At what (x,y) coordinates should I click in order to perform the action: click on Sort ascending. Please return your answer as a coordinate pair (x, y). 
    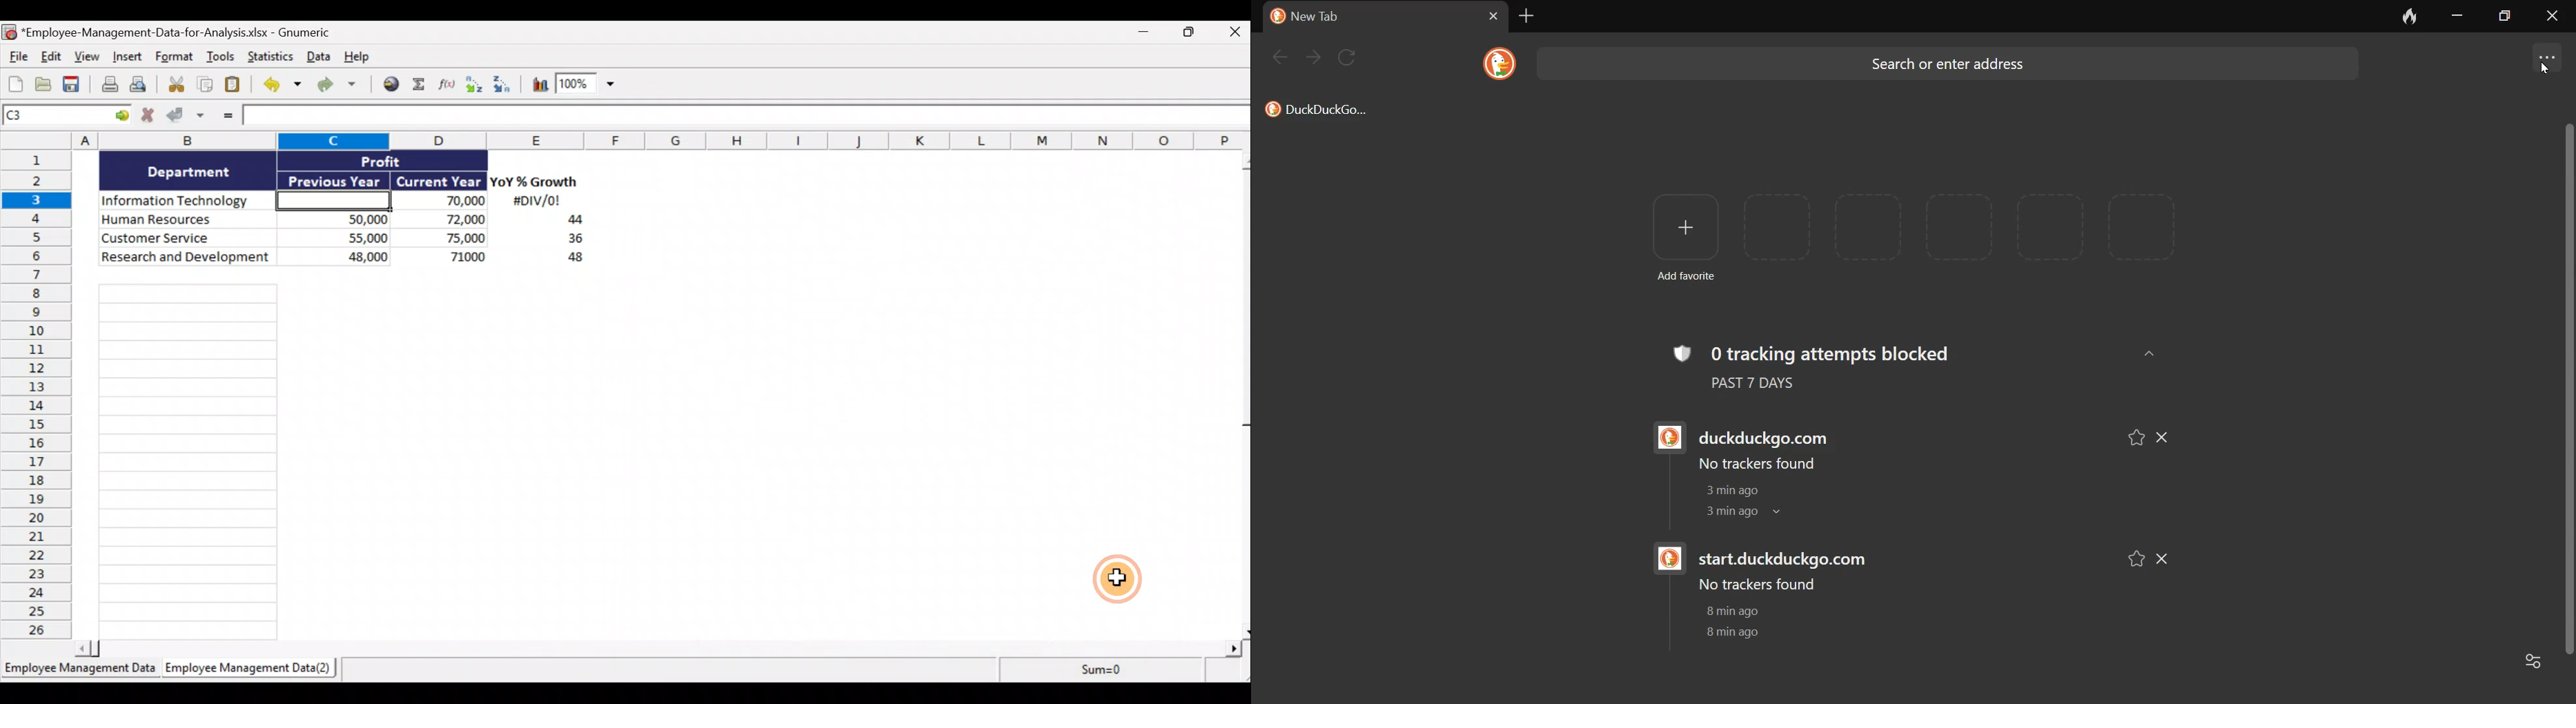
    Looking at the image, I should click on (474, 84).